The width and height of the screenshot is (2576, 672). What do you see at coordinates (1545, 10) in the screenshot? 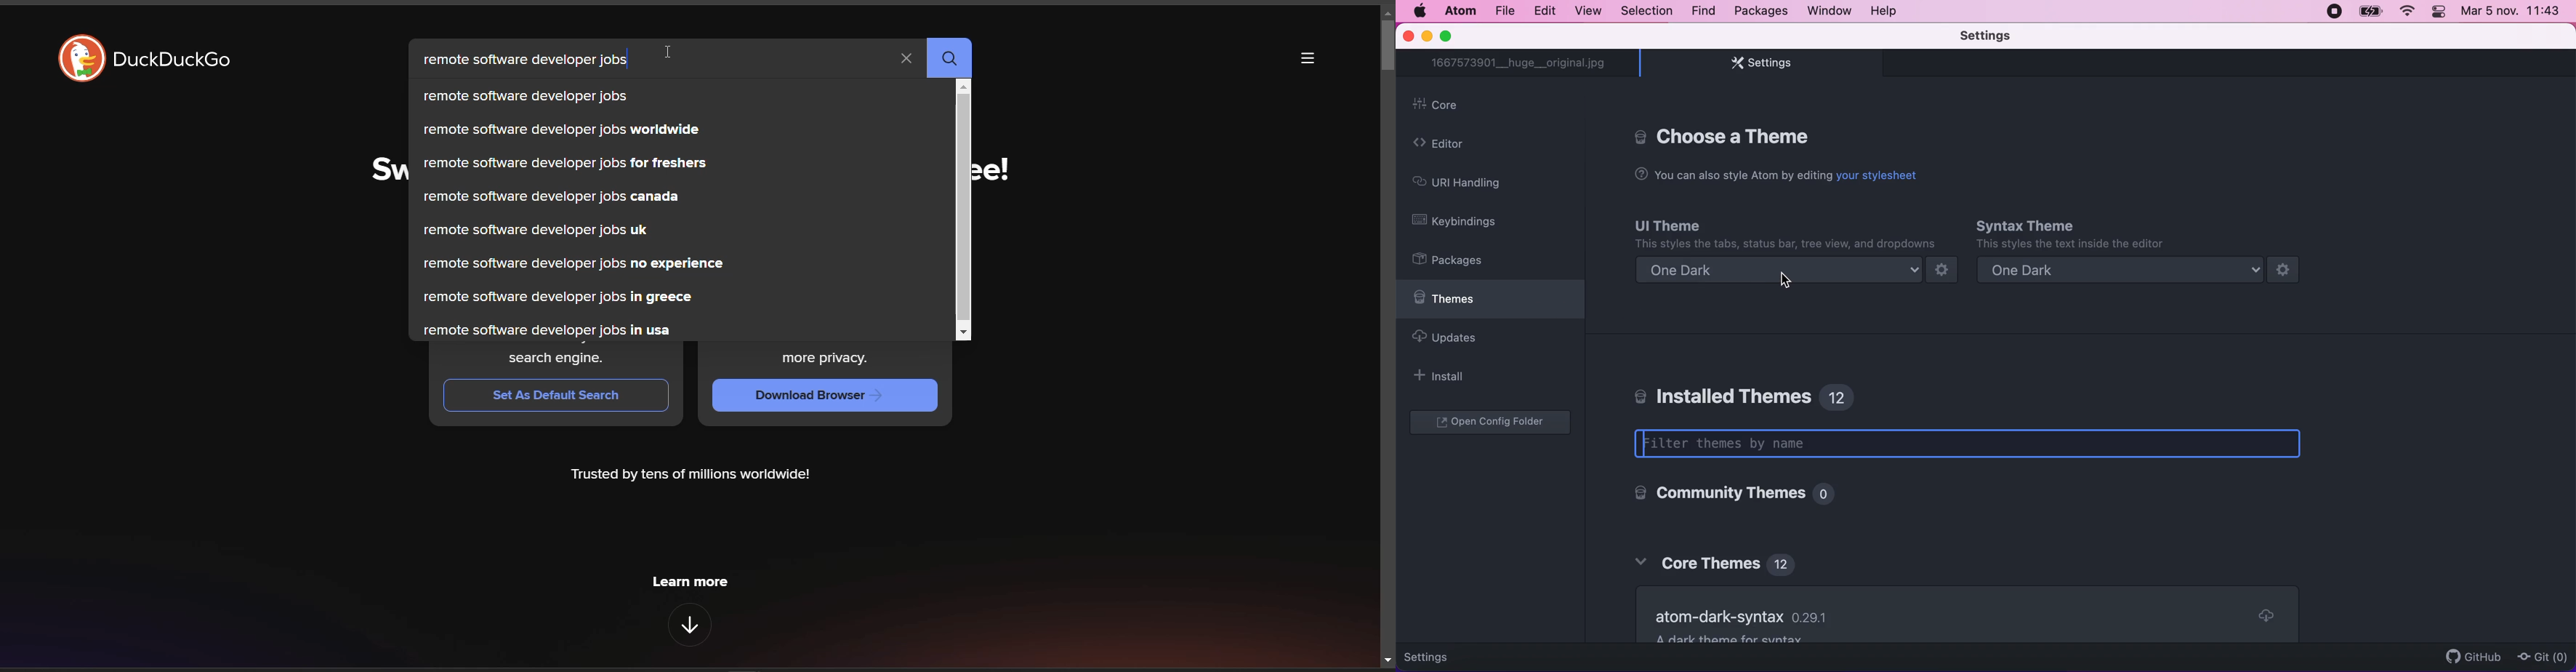
I see `edit` at bounding box center [1545, 10].